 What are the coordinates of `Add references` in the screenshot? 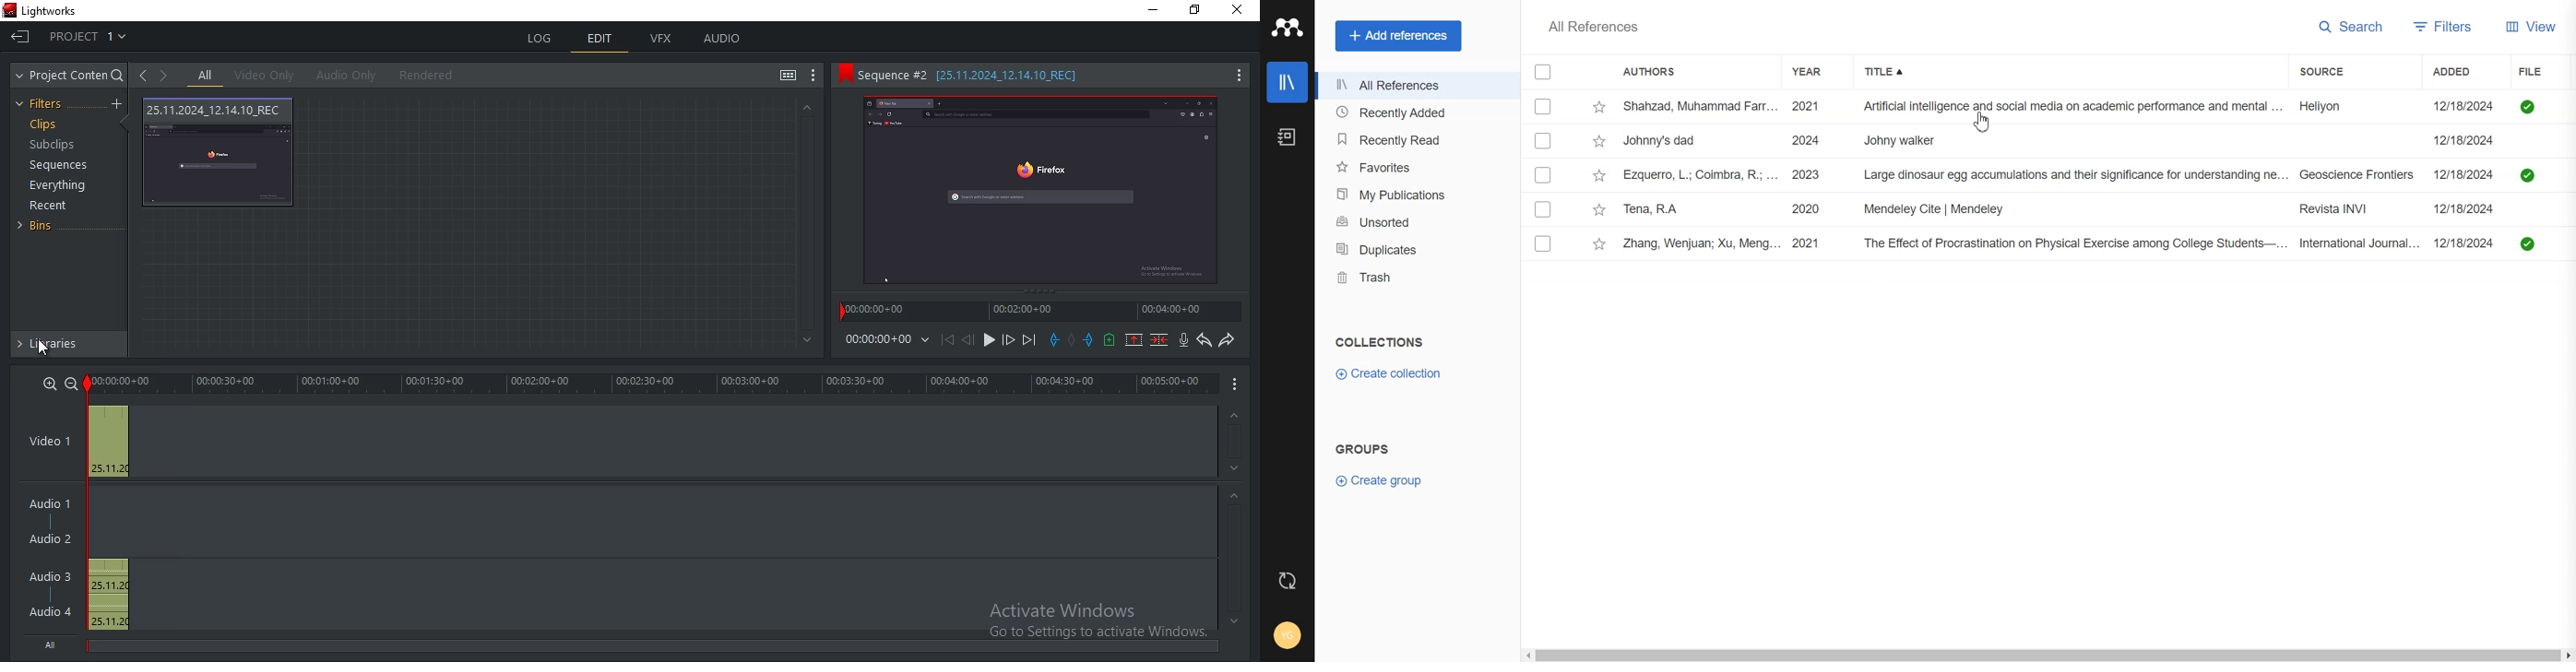 It's located at (1400, 36).